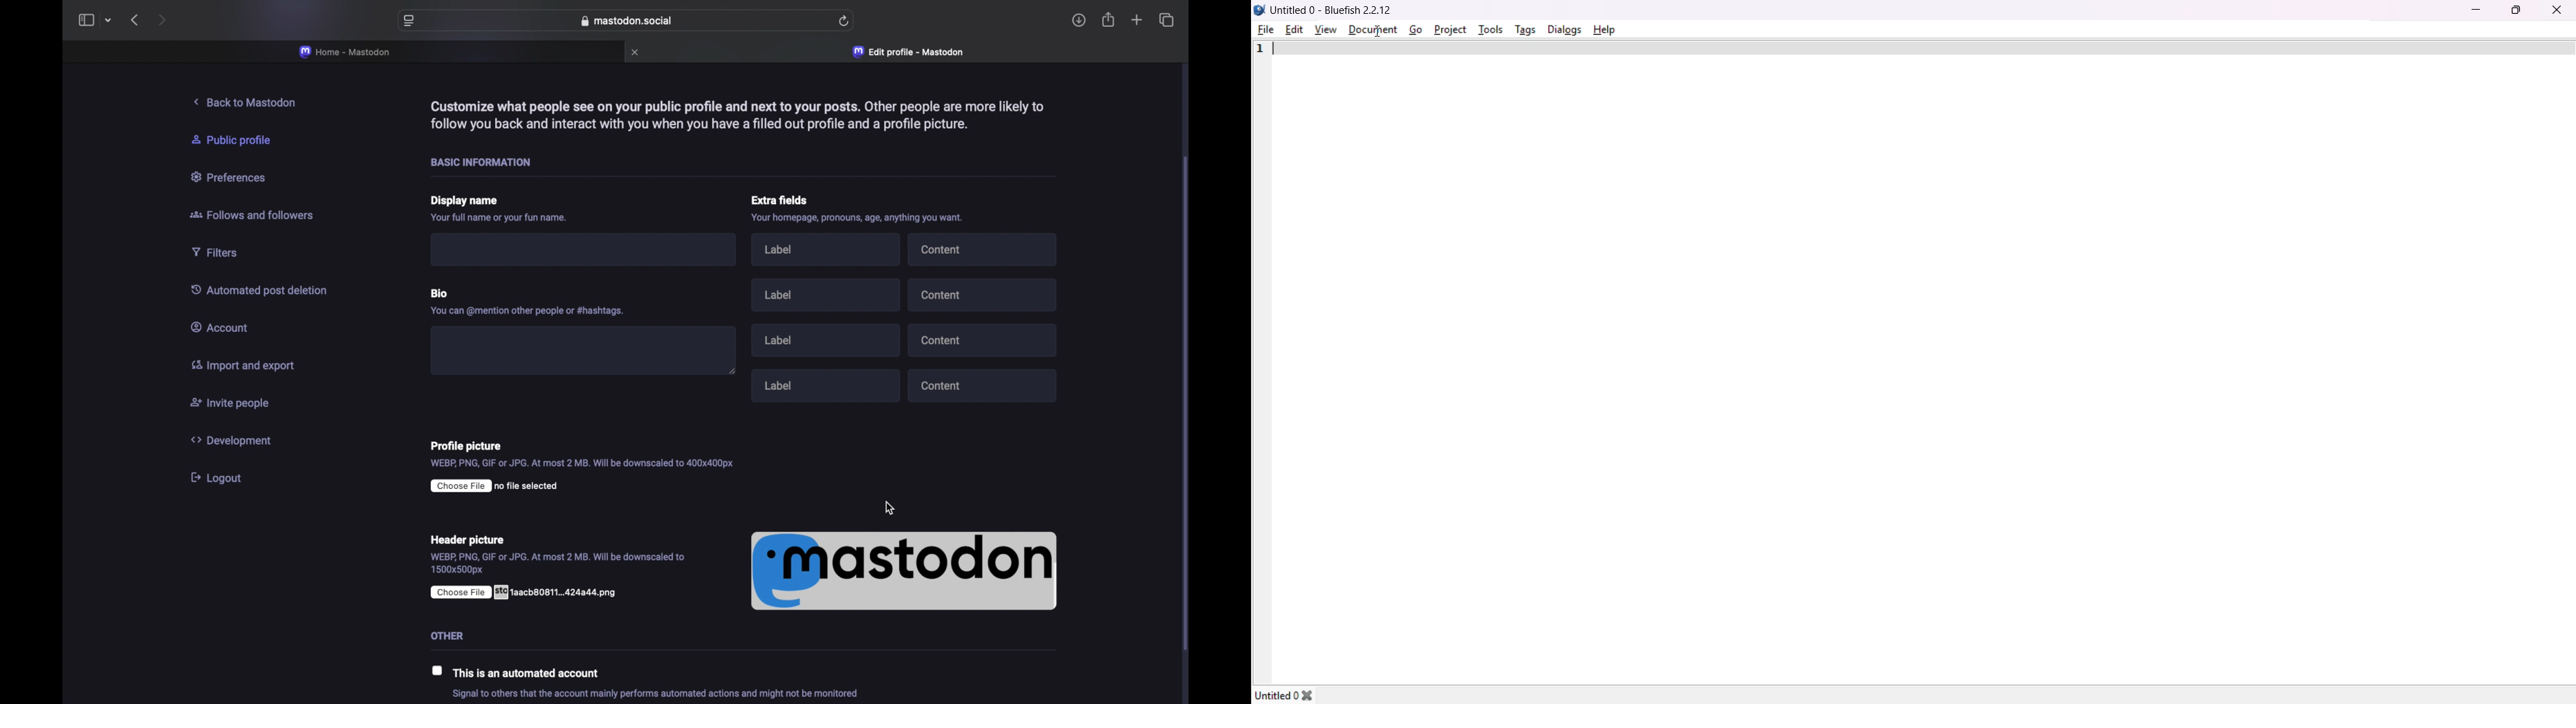  I want to click on info, so click(736, 114).